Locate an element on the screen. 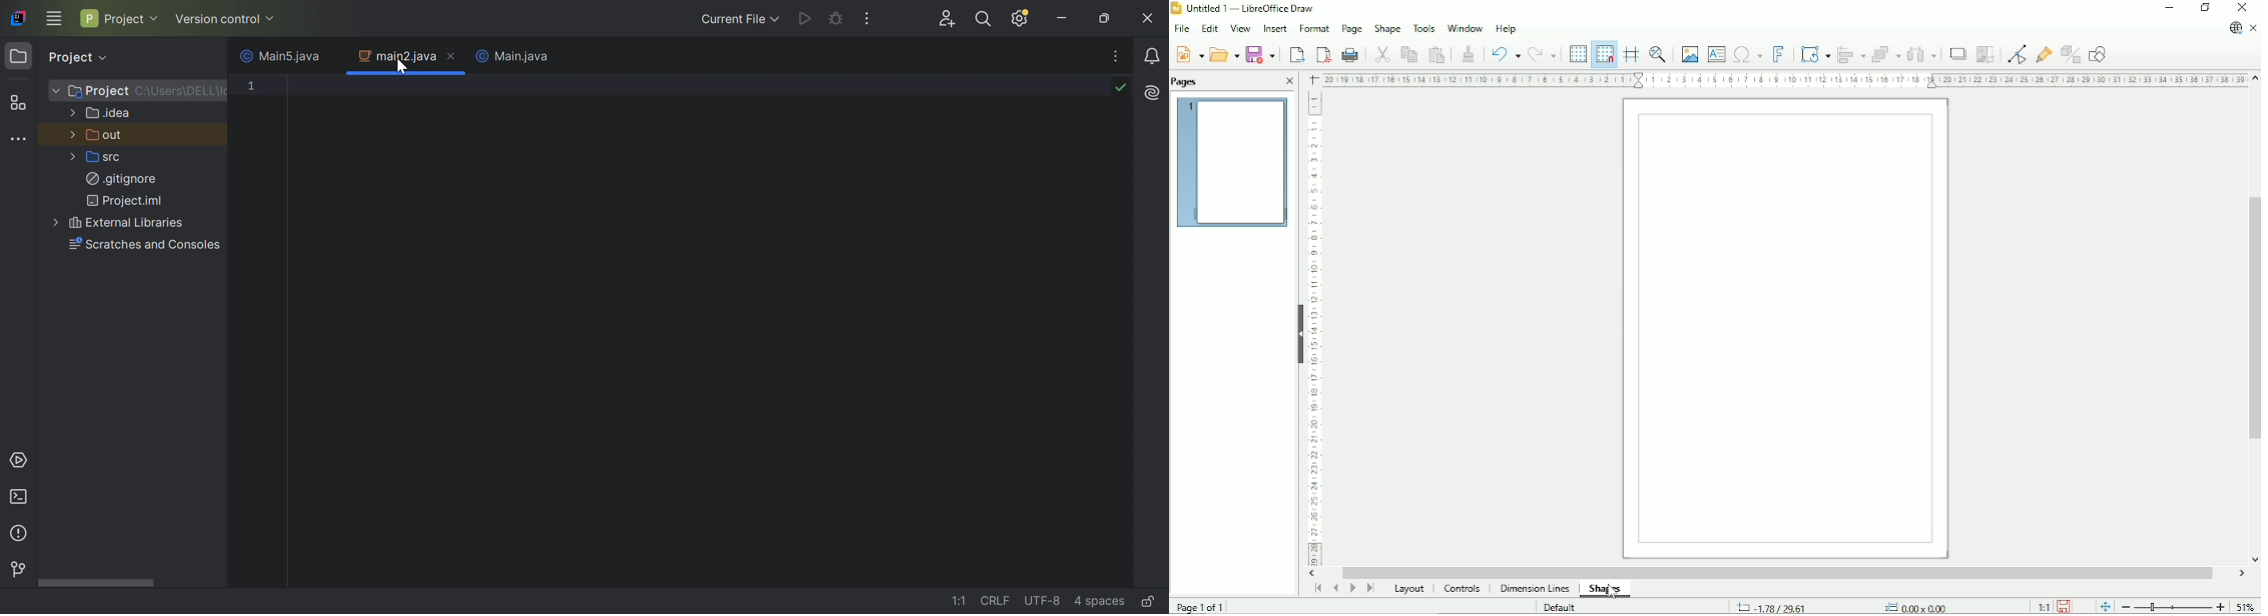 The image size is (2268, 616). Arrange is located at coordinates (1887, 54).